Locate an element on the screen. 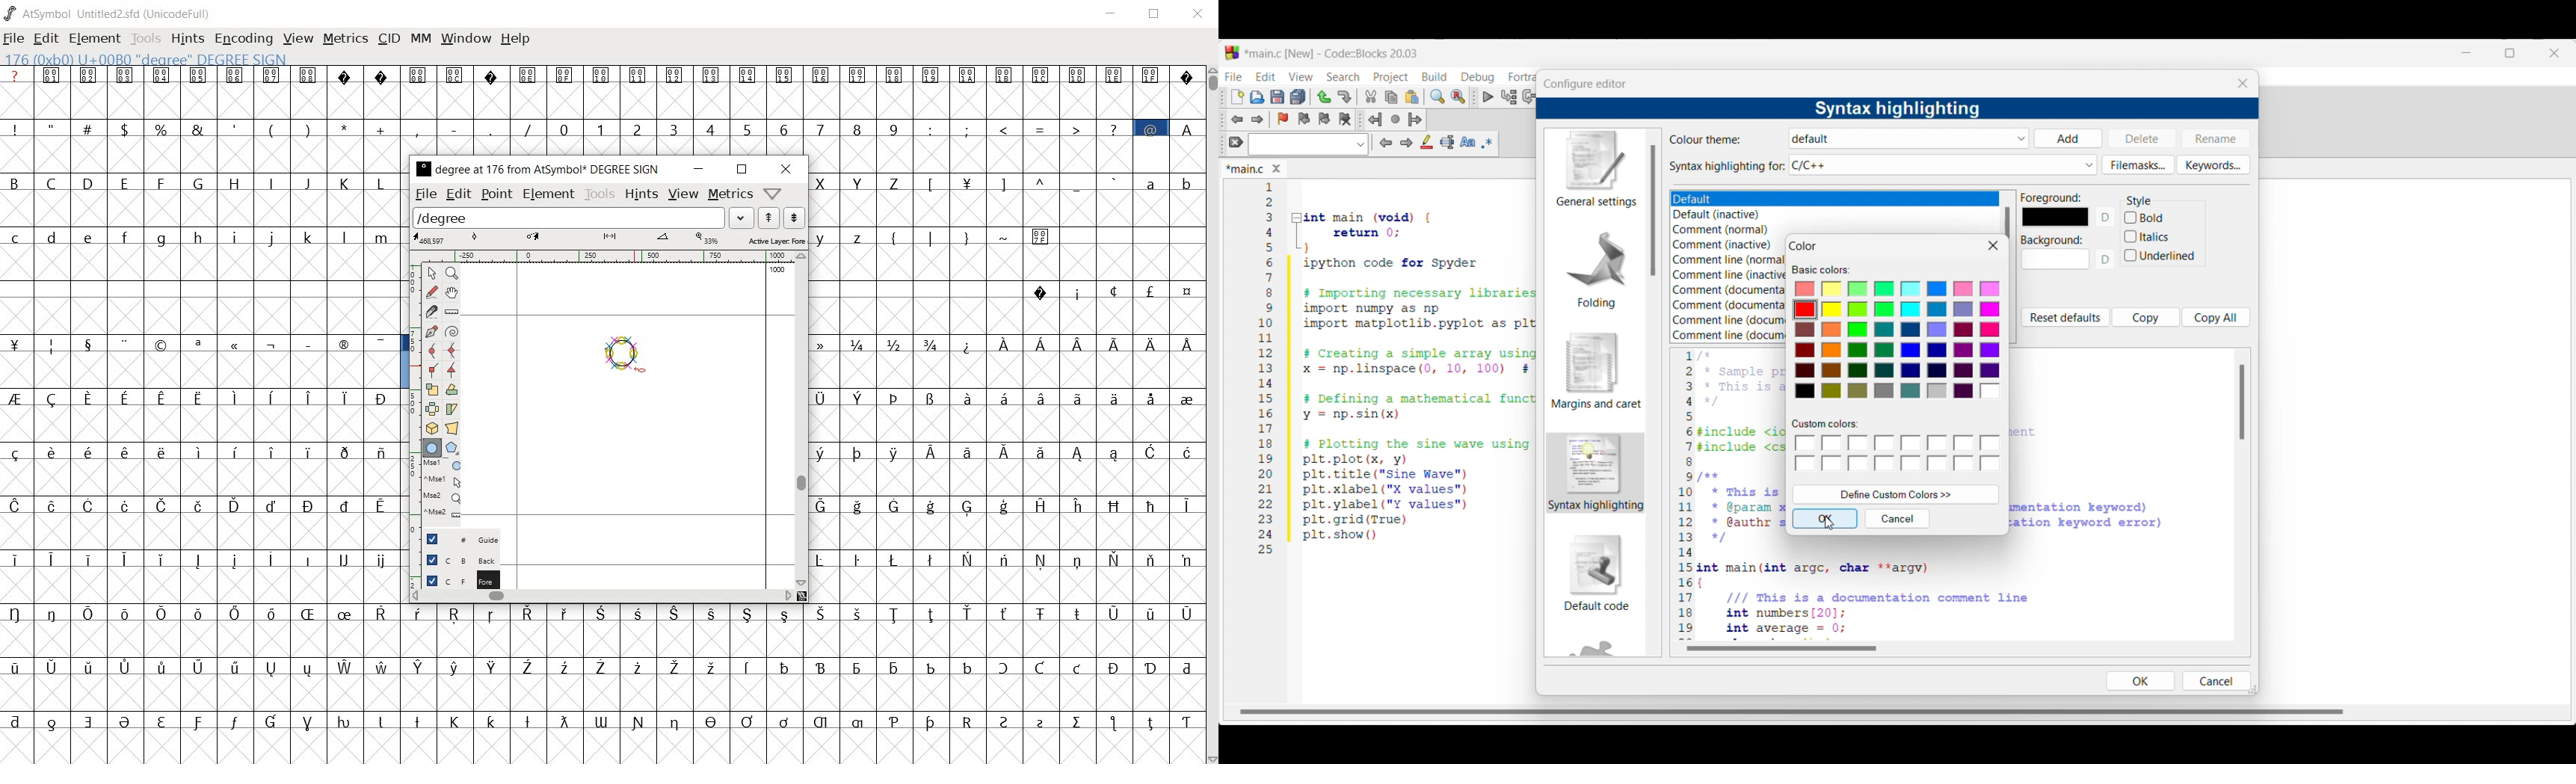 Image resolution: width=2576 pixels, height=784 pixels. Horizontal scroll bar is located at coordinates (1796, 707).